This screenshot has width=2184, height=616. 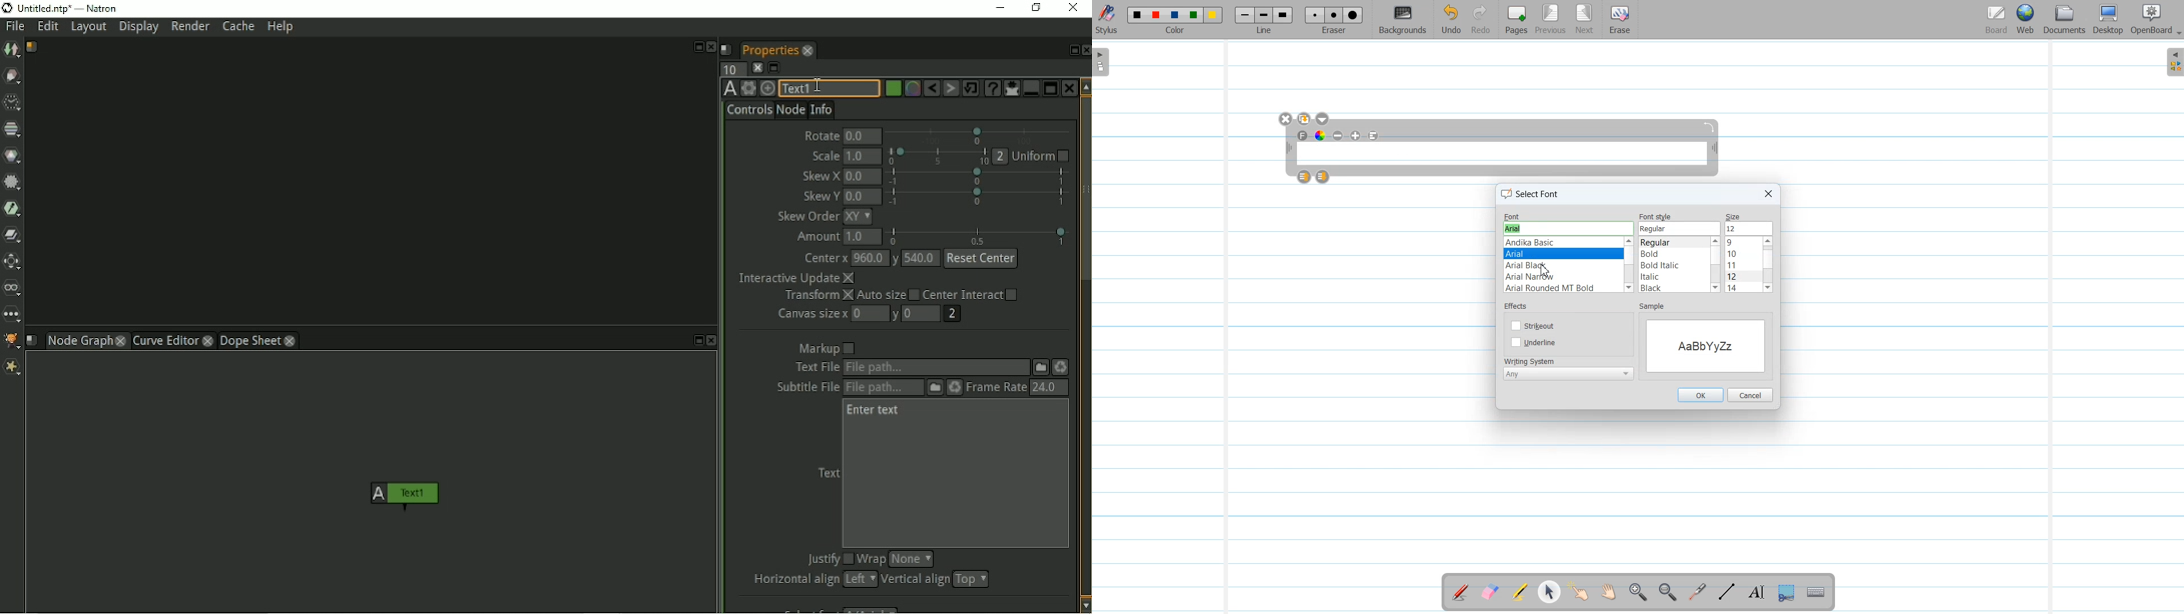 What do you see at coordinates (891, 89) in the screenshot?
I see `Node color` at bounding box center [891, 89].